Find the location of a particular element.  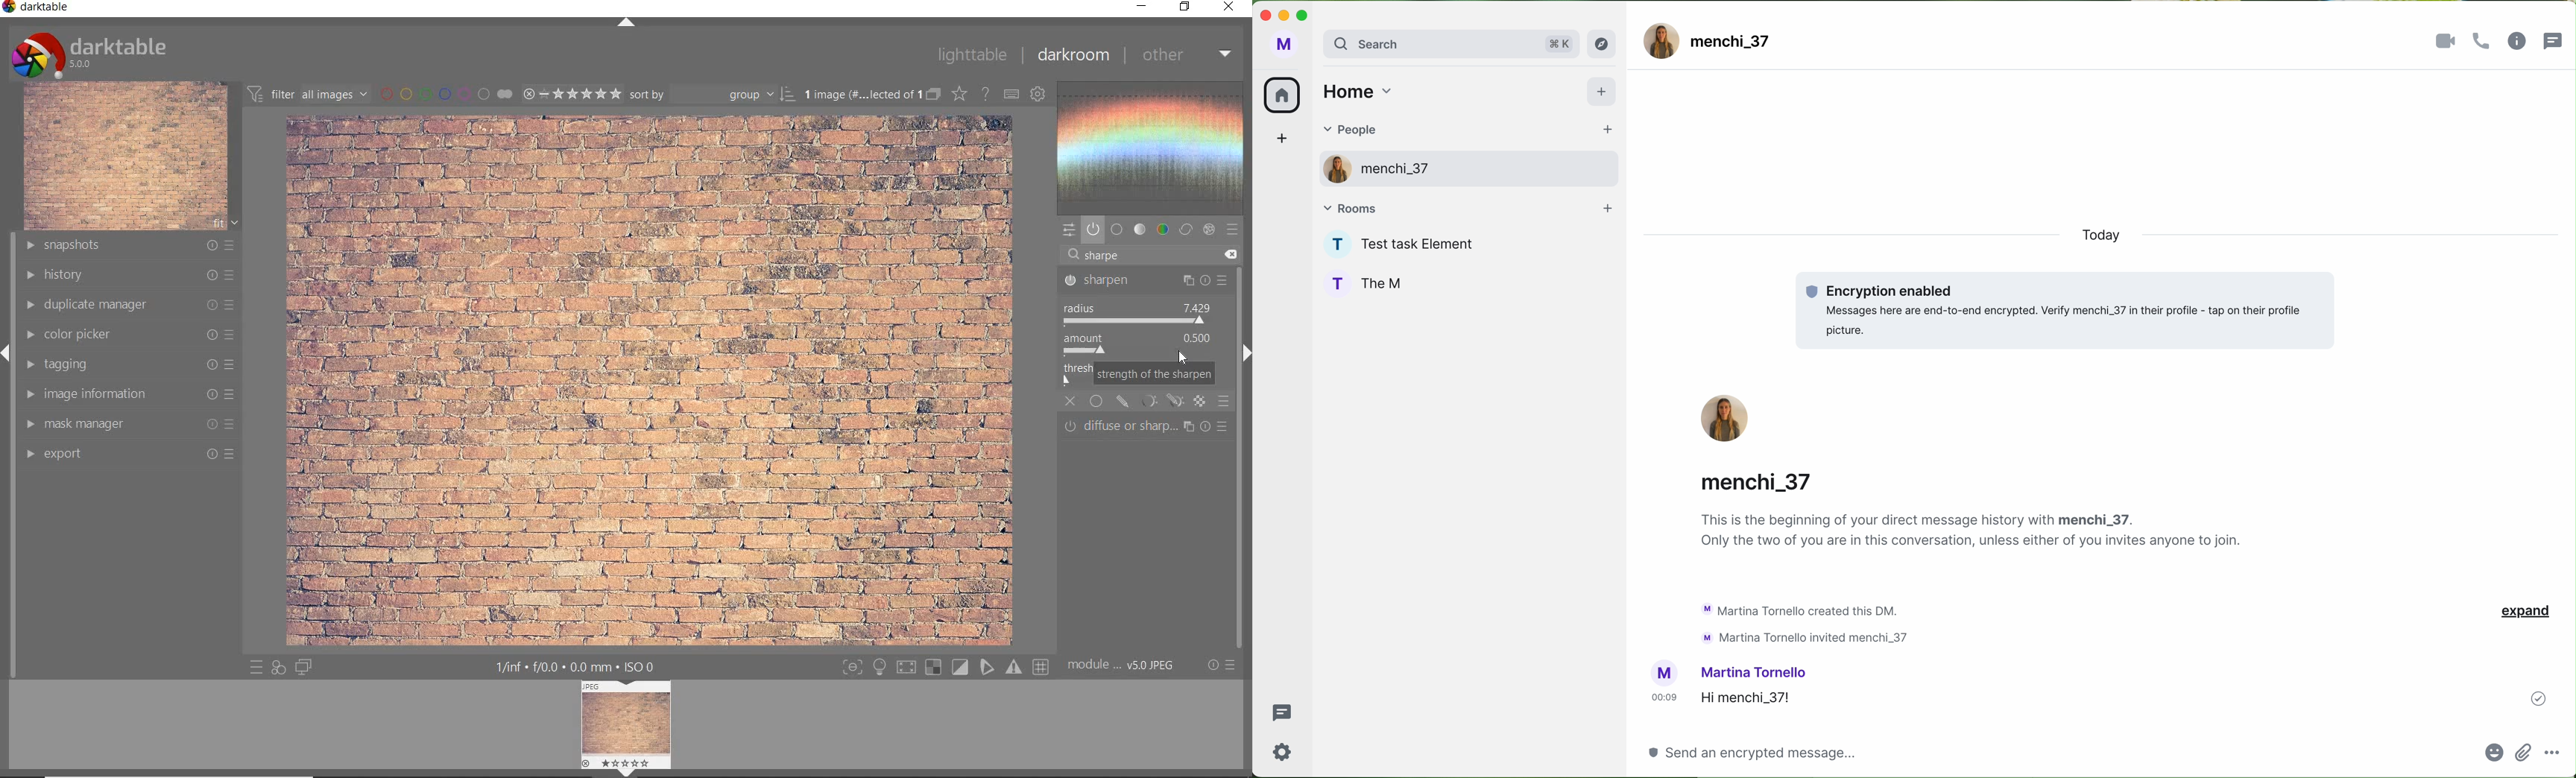

wave form is located at coordinates (1155, 148).